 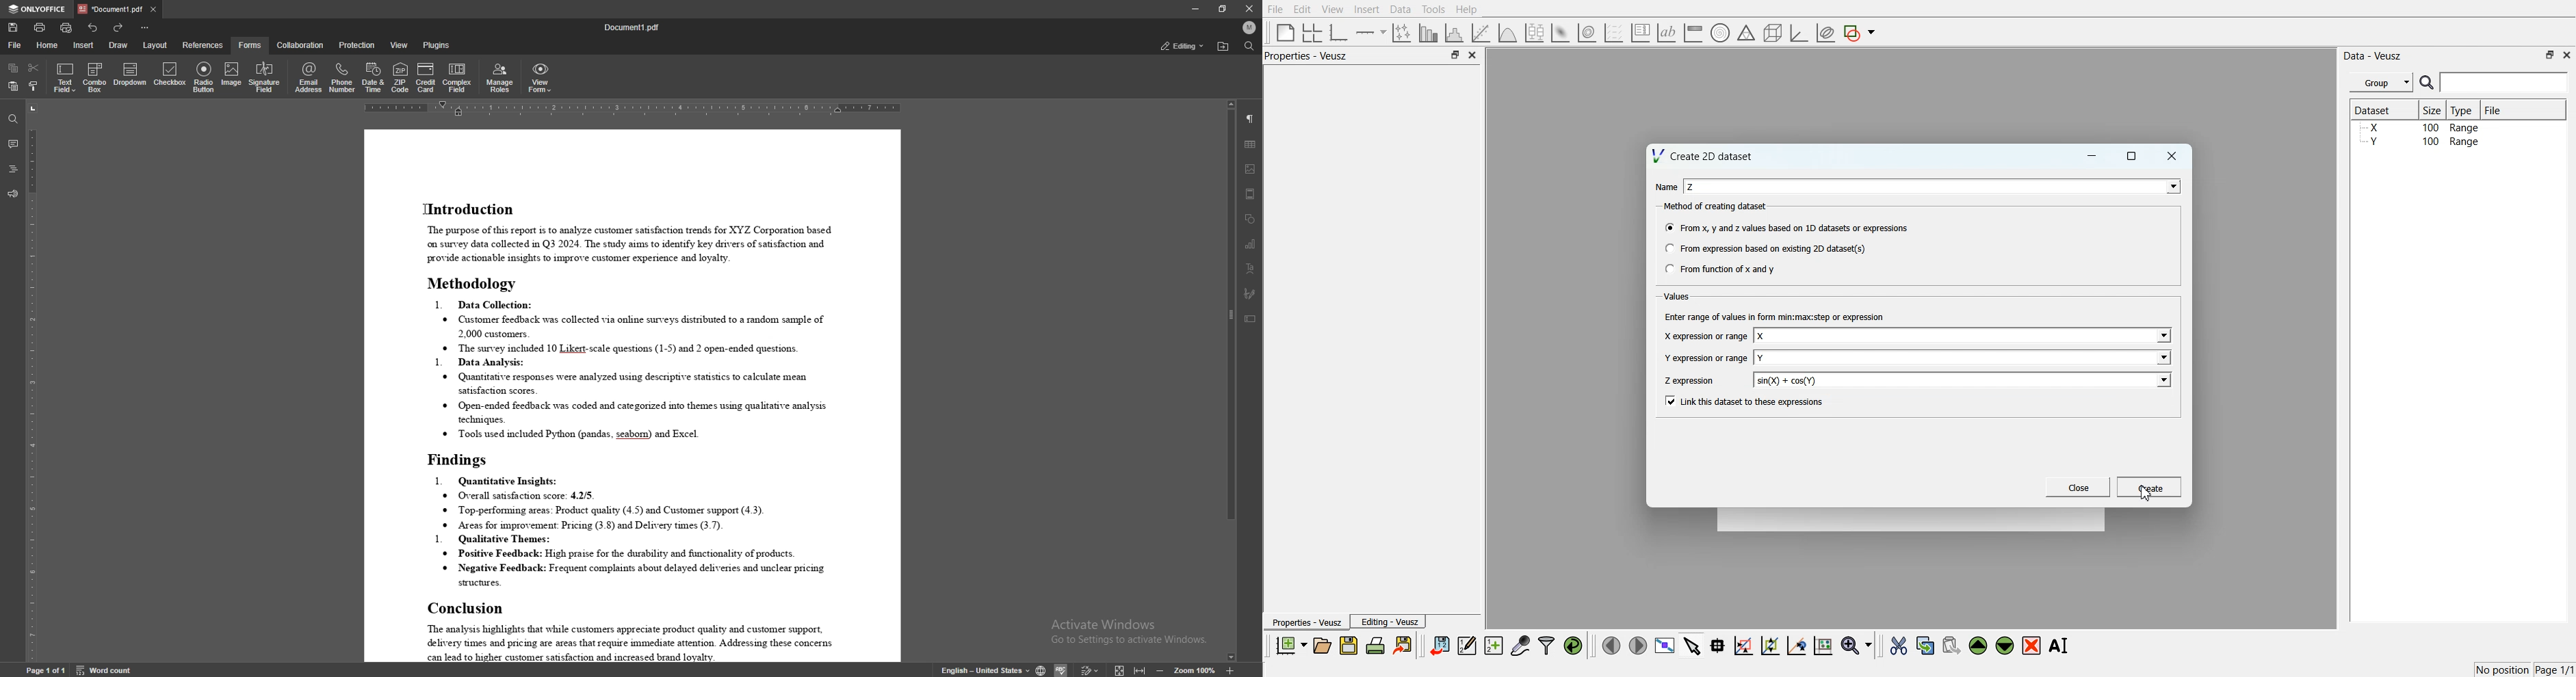 What do you see at coordinates (1775, 316) in the screenshot?
I see `~~ Enter range of values in form min:max:step or expression` at bounding box center [1775, 316].